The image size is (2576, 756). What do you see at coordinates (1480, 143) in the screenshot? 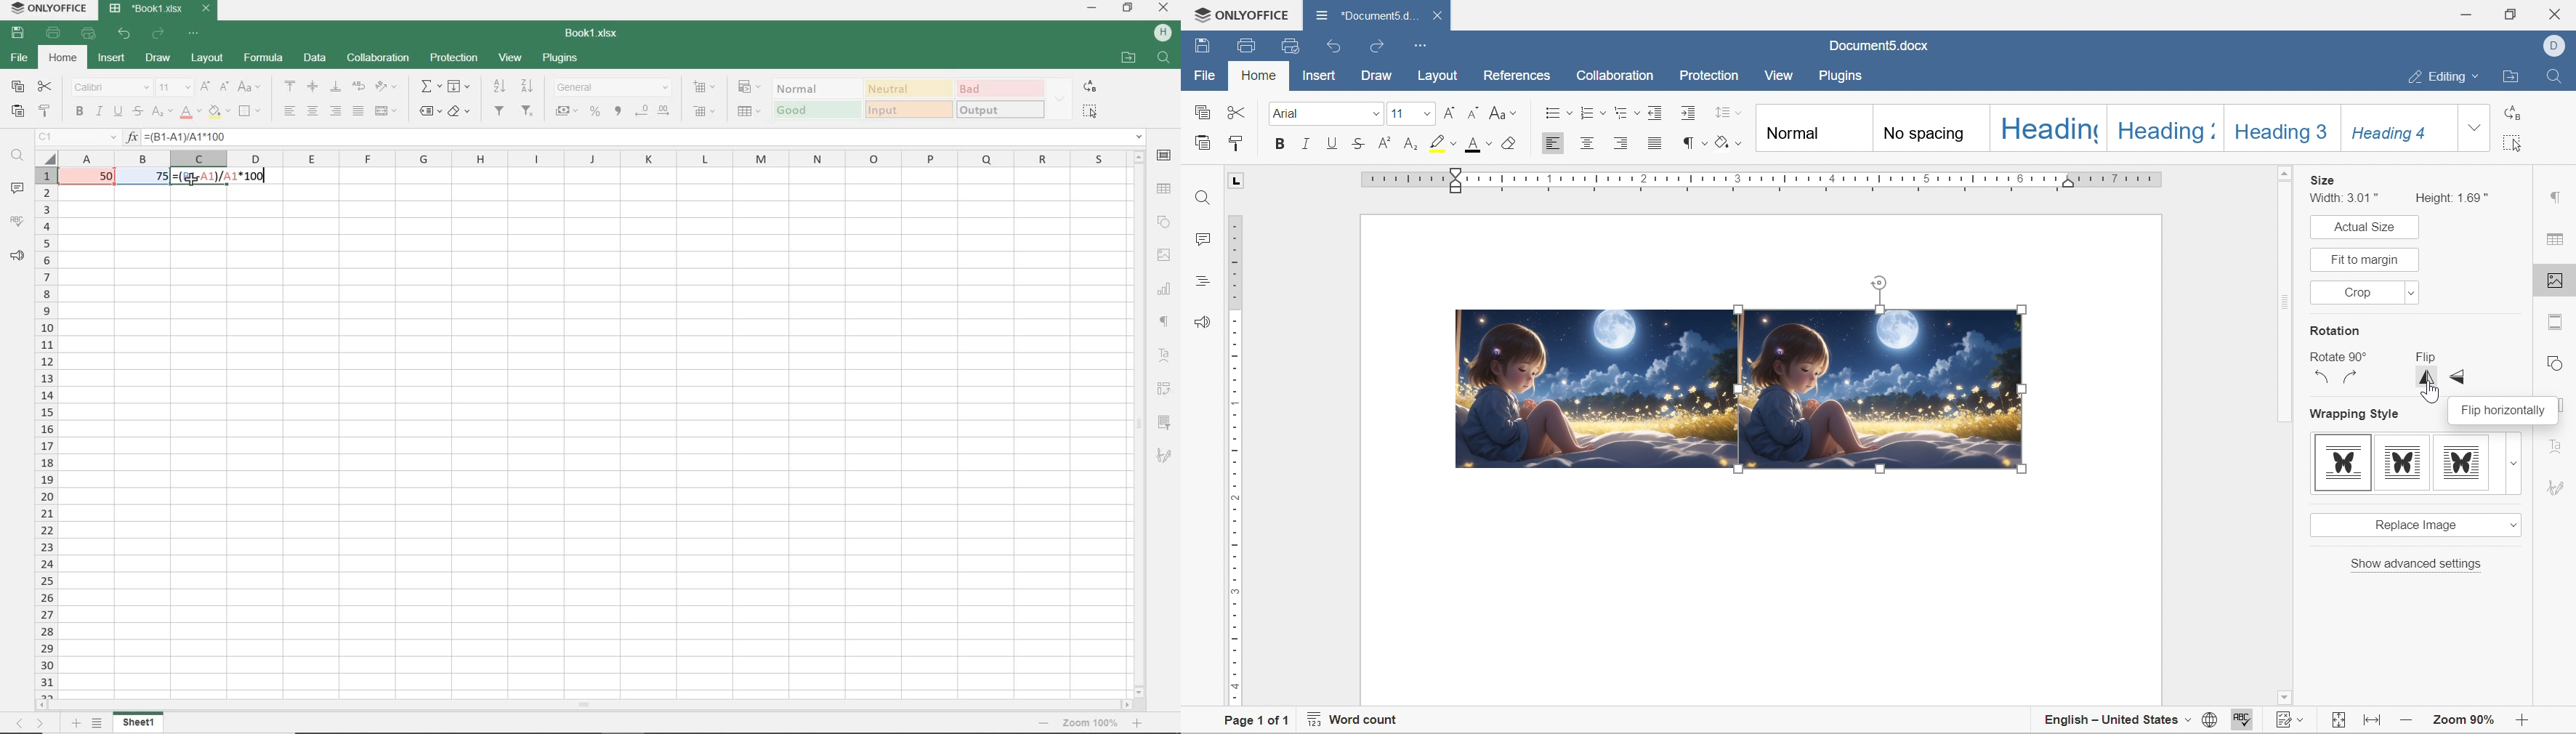
I see `font color` at bounding box center [1480, 143].